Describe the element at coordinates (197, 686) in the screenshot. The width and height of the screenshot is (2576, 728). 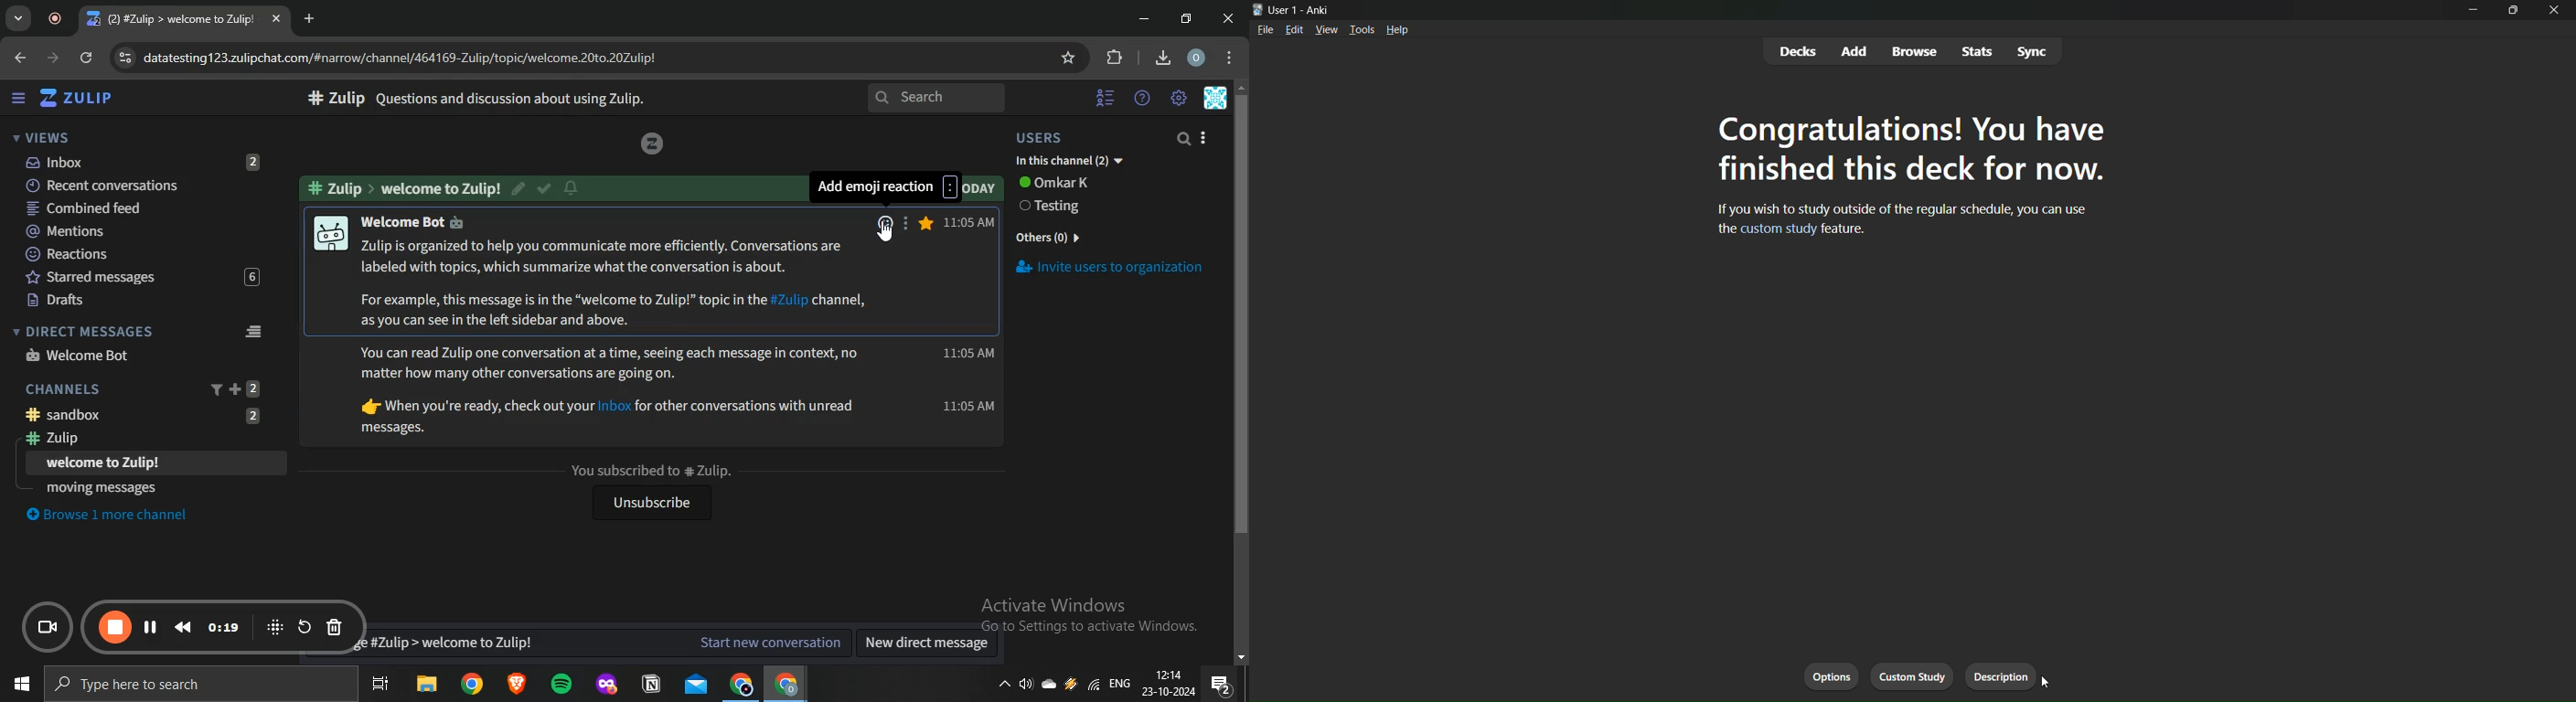
I see `type here to search` at that location.